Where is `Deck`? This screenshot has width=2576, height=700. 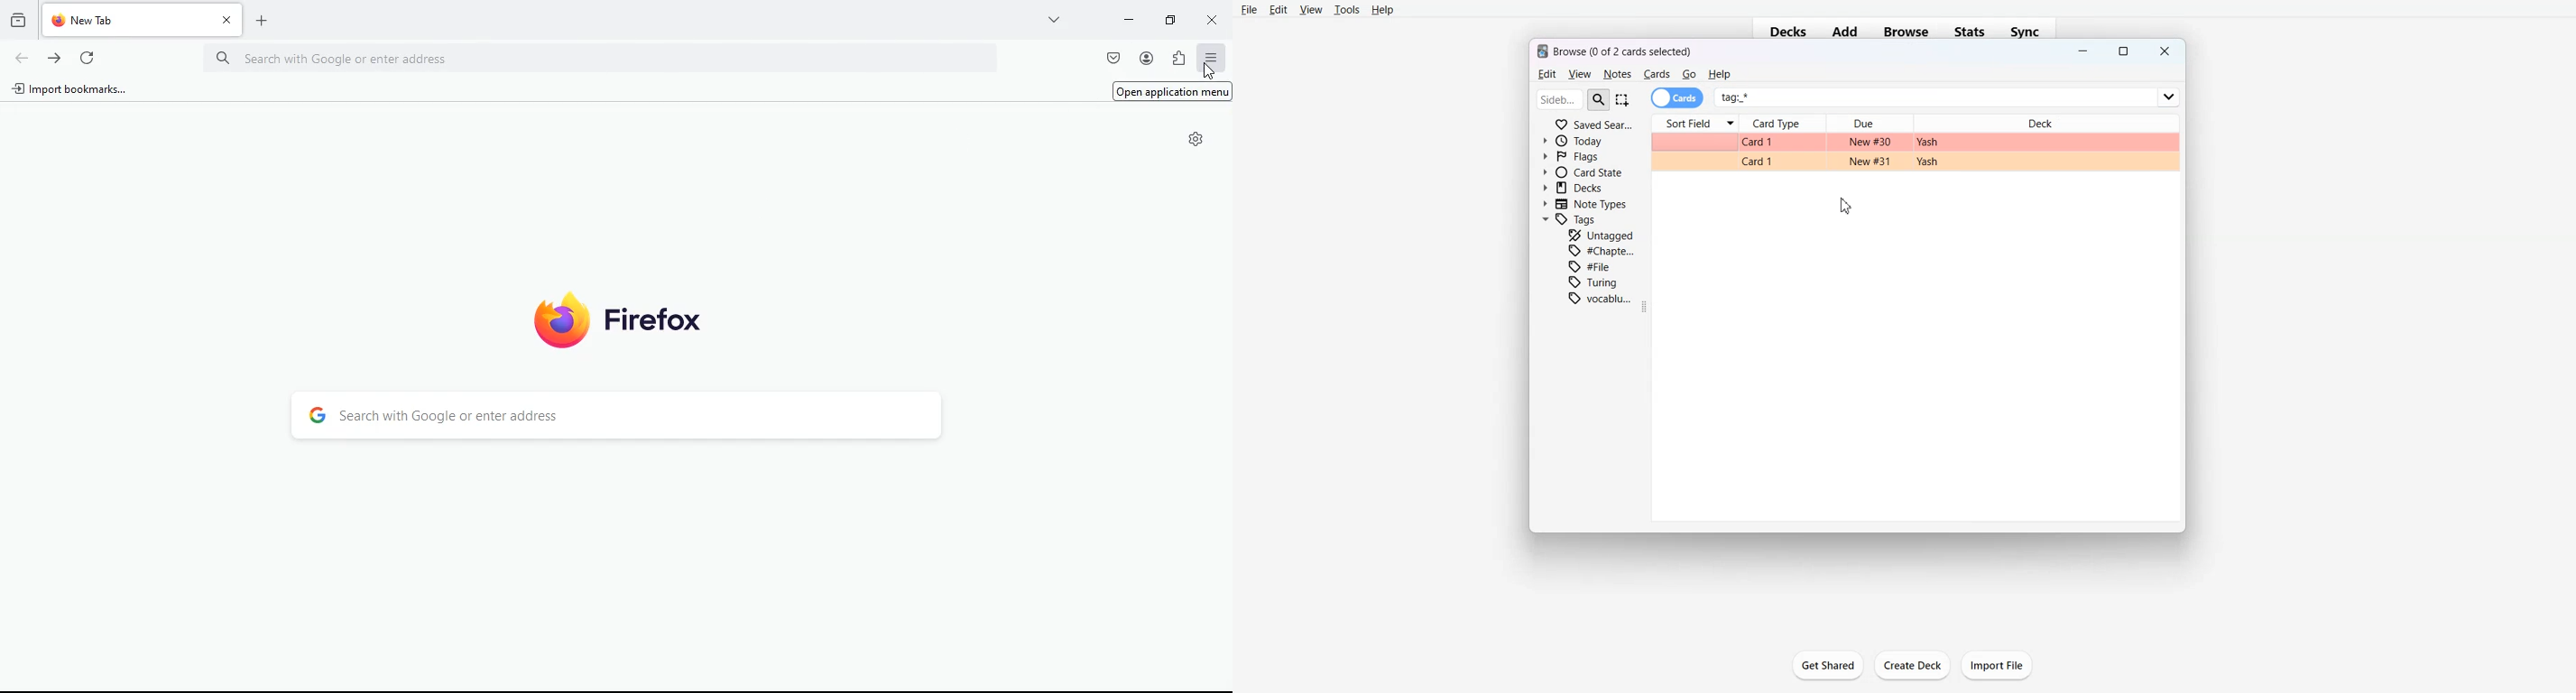
Deck is located at coordinates (2045, 120).